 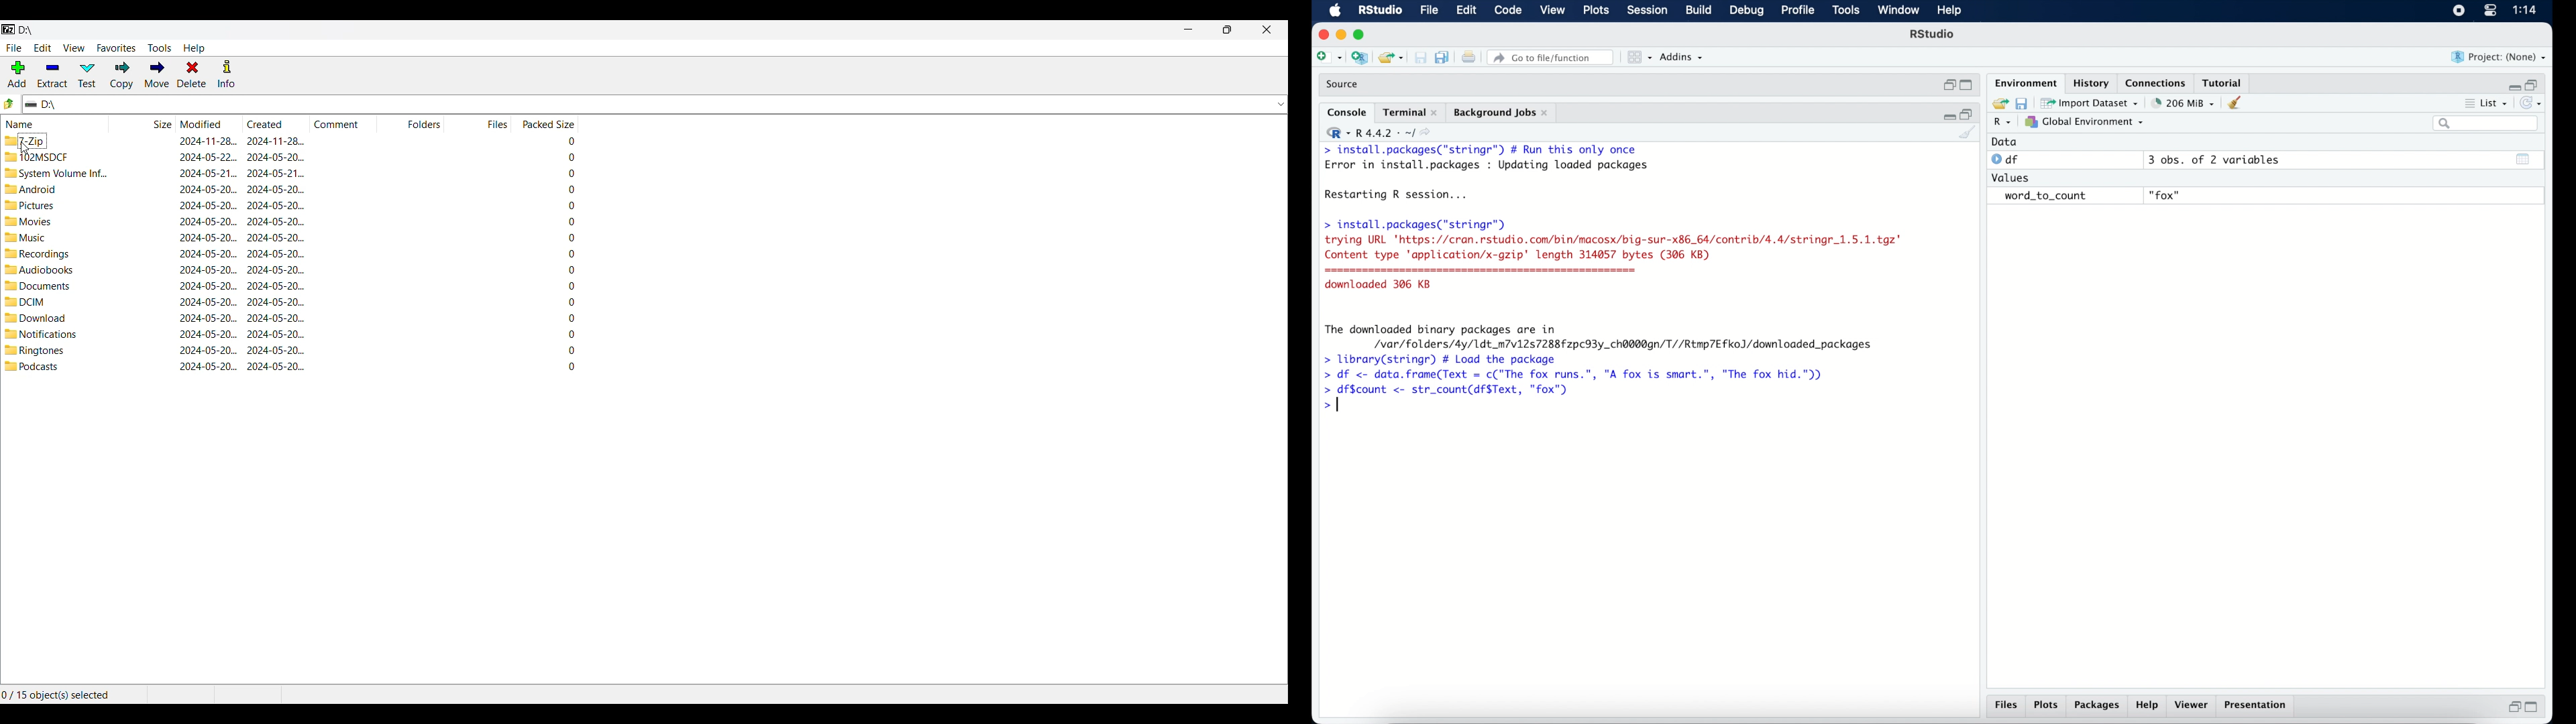 What do you see at coordinates (2046, 706) in the screenshot?
I see `plots` at bounding box center [2046, 706].